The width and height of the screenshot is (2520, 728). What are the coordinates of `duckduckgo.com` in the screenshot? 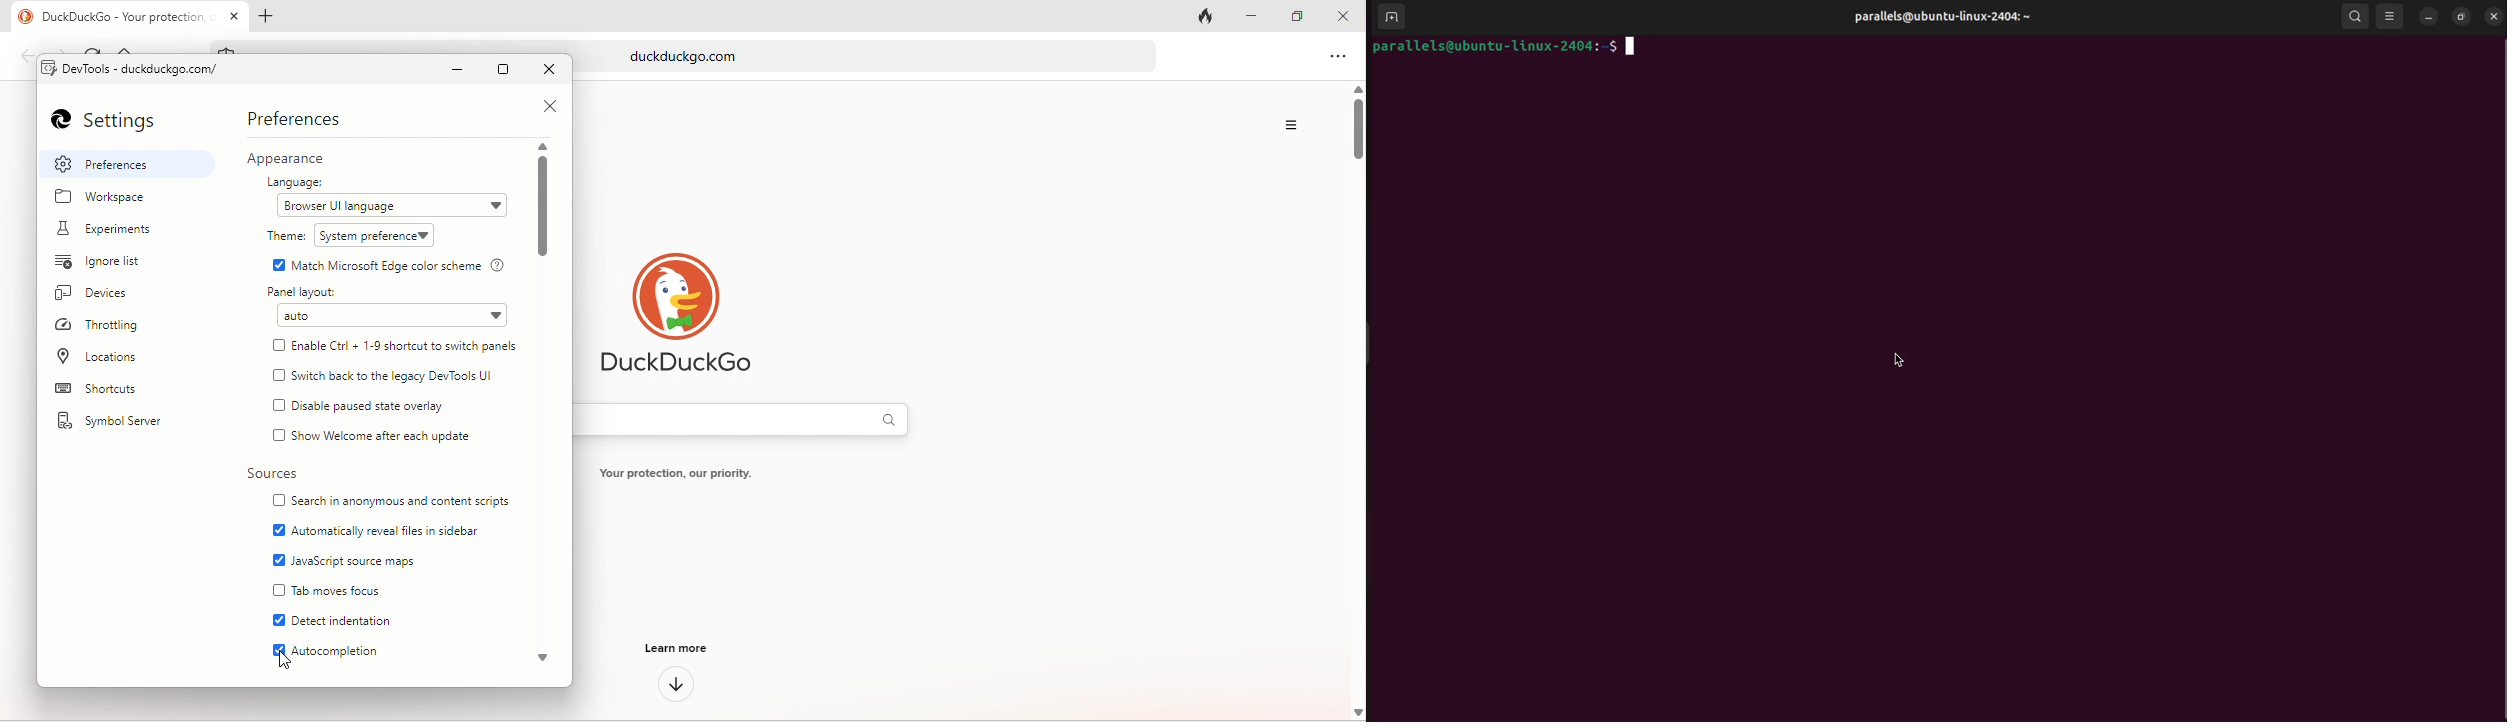 It's located at (903, 56).